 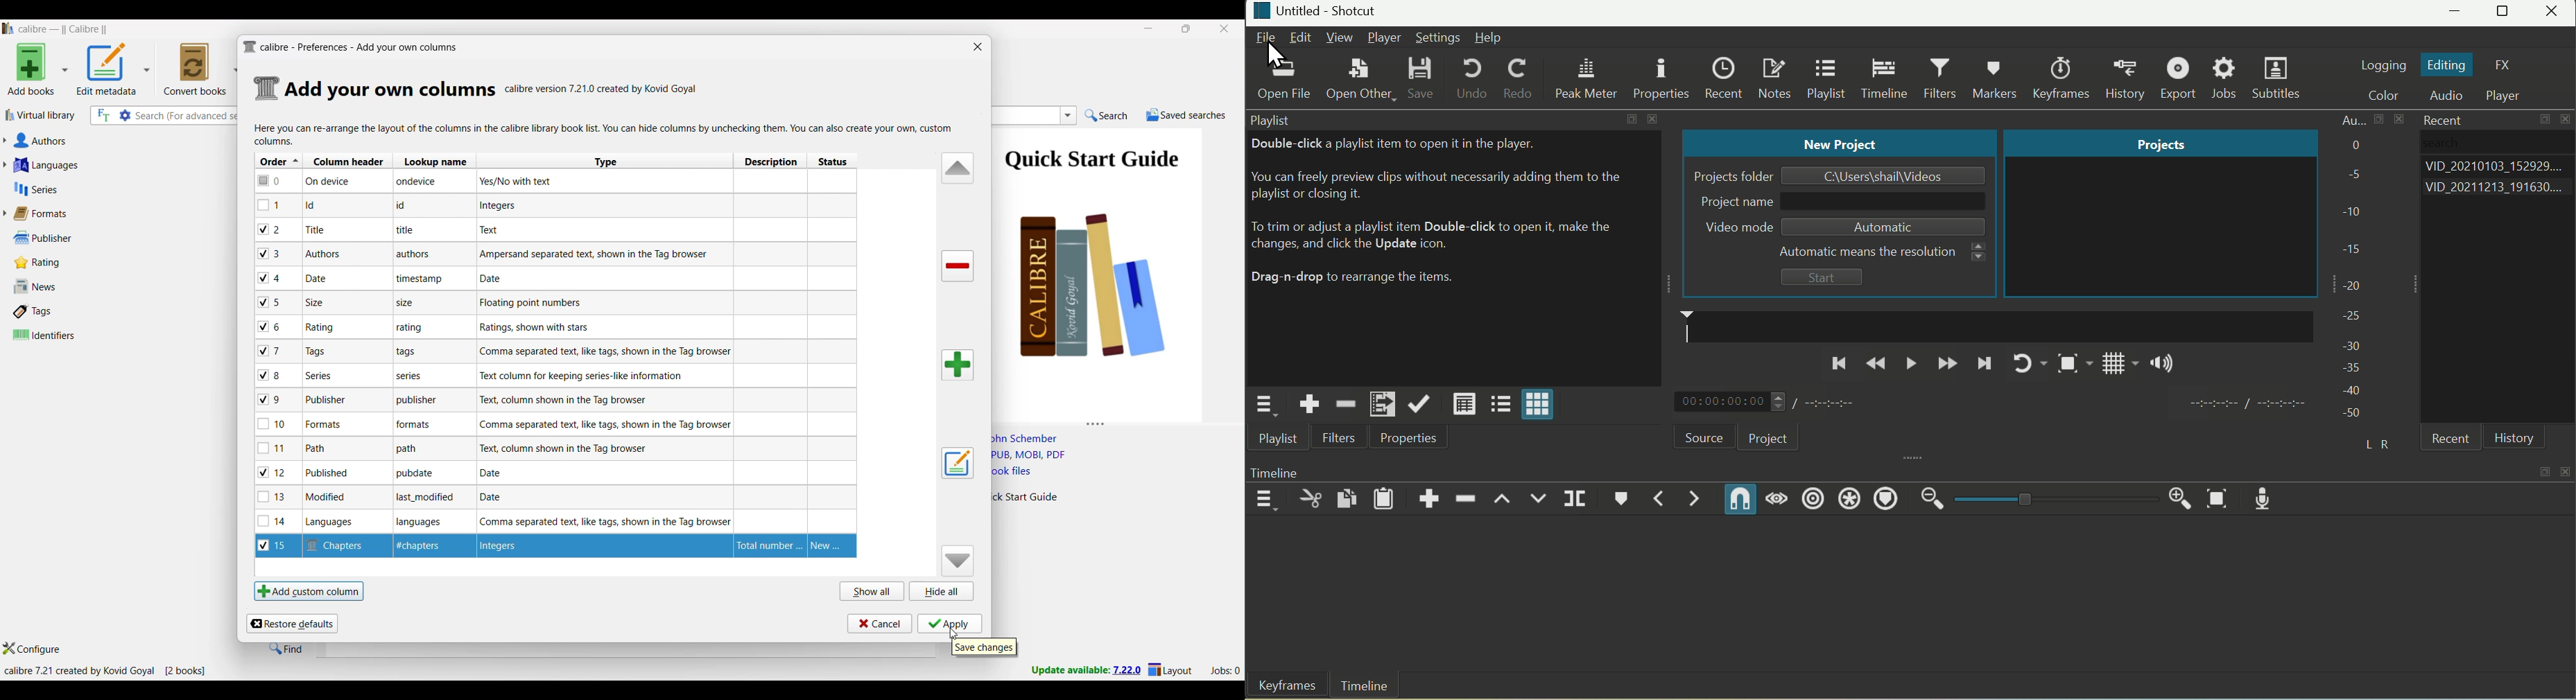 I want to click on , so click(x=2506, y=65).